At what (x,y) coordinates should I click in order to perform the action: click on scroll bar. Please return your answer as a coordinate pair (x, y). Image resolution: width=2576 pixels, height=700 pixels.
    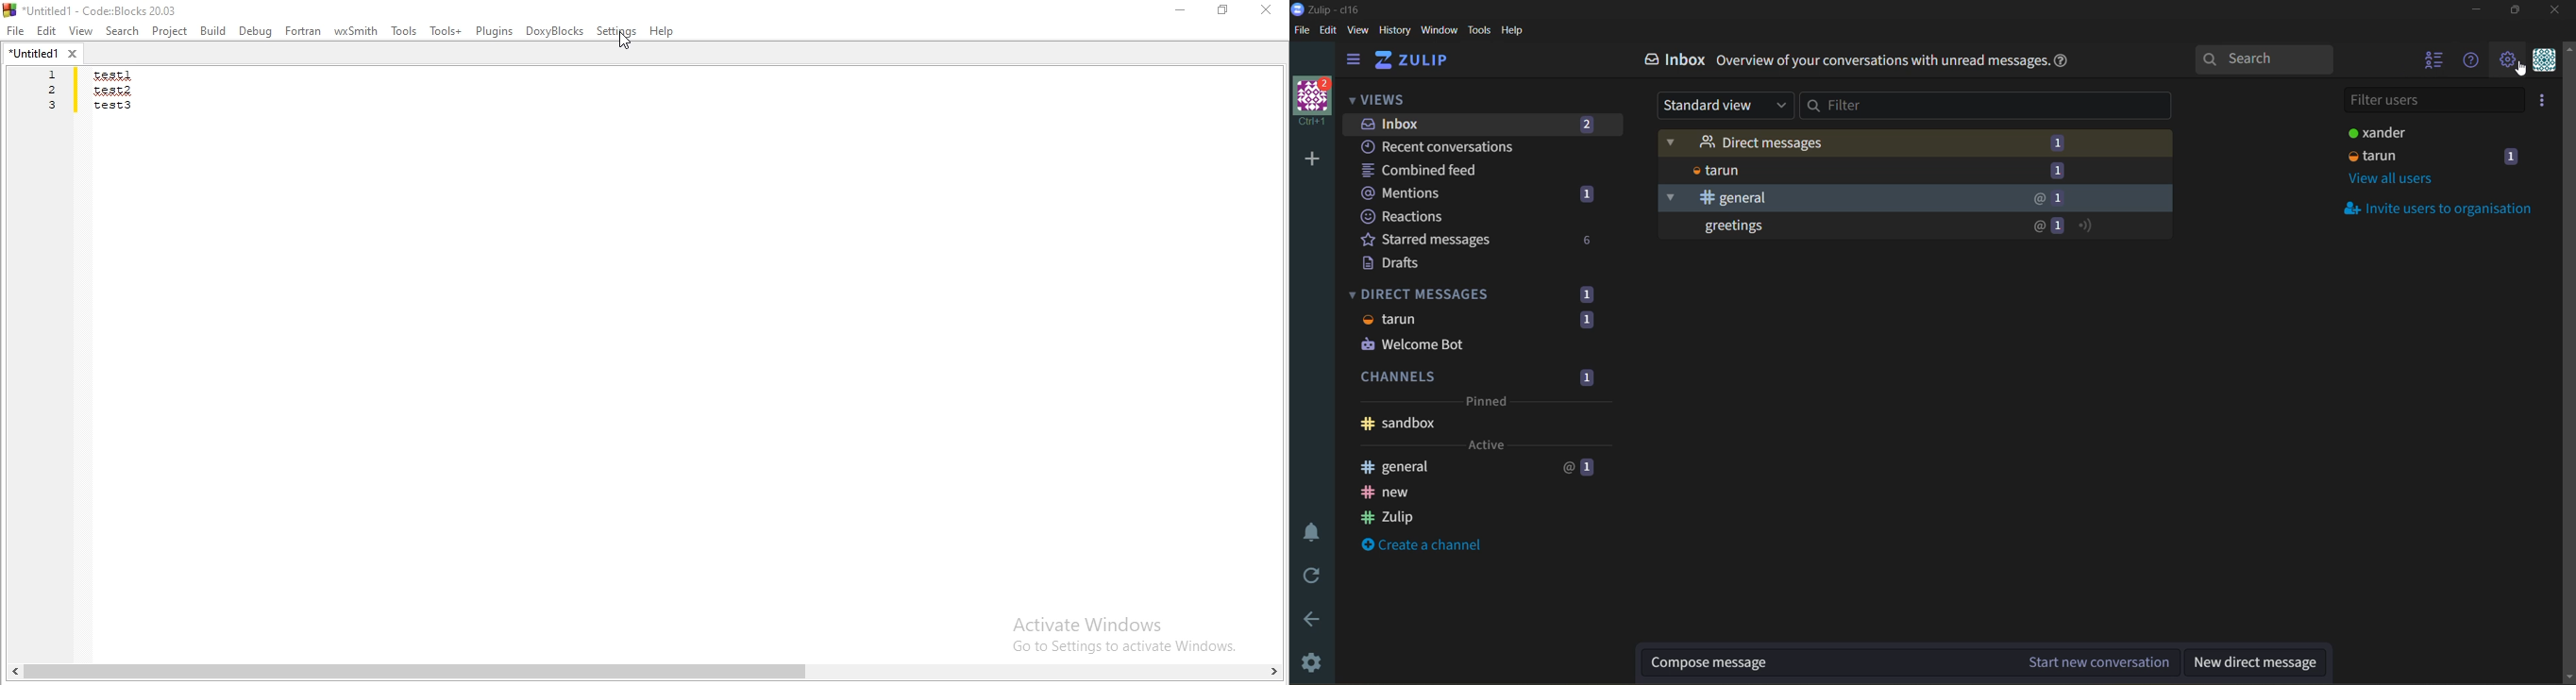
    Looking at the image, I should click on (645, 674).